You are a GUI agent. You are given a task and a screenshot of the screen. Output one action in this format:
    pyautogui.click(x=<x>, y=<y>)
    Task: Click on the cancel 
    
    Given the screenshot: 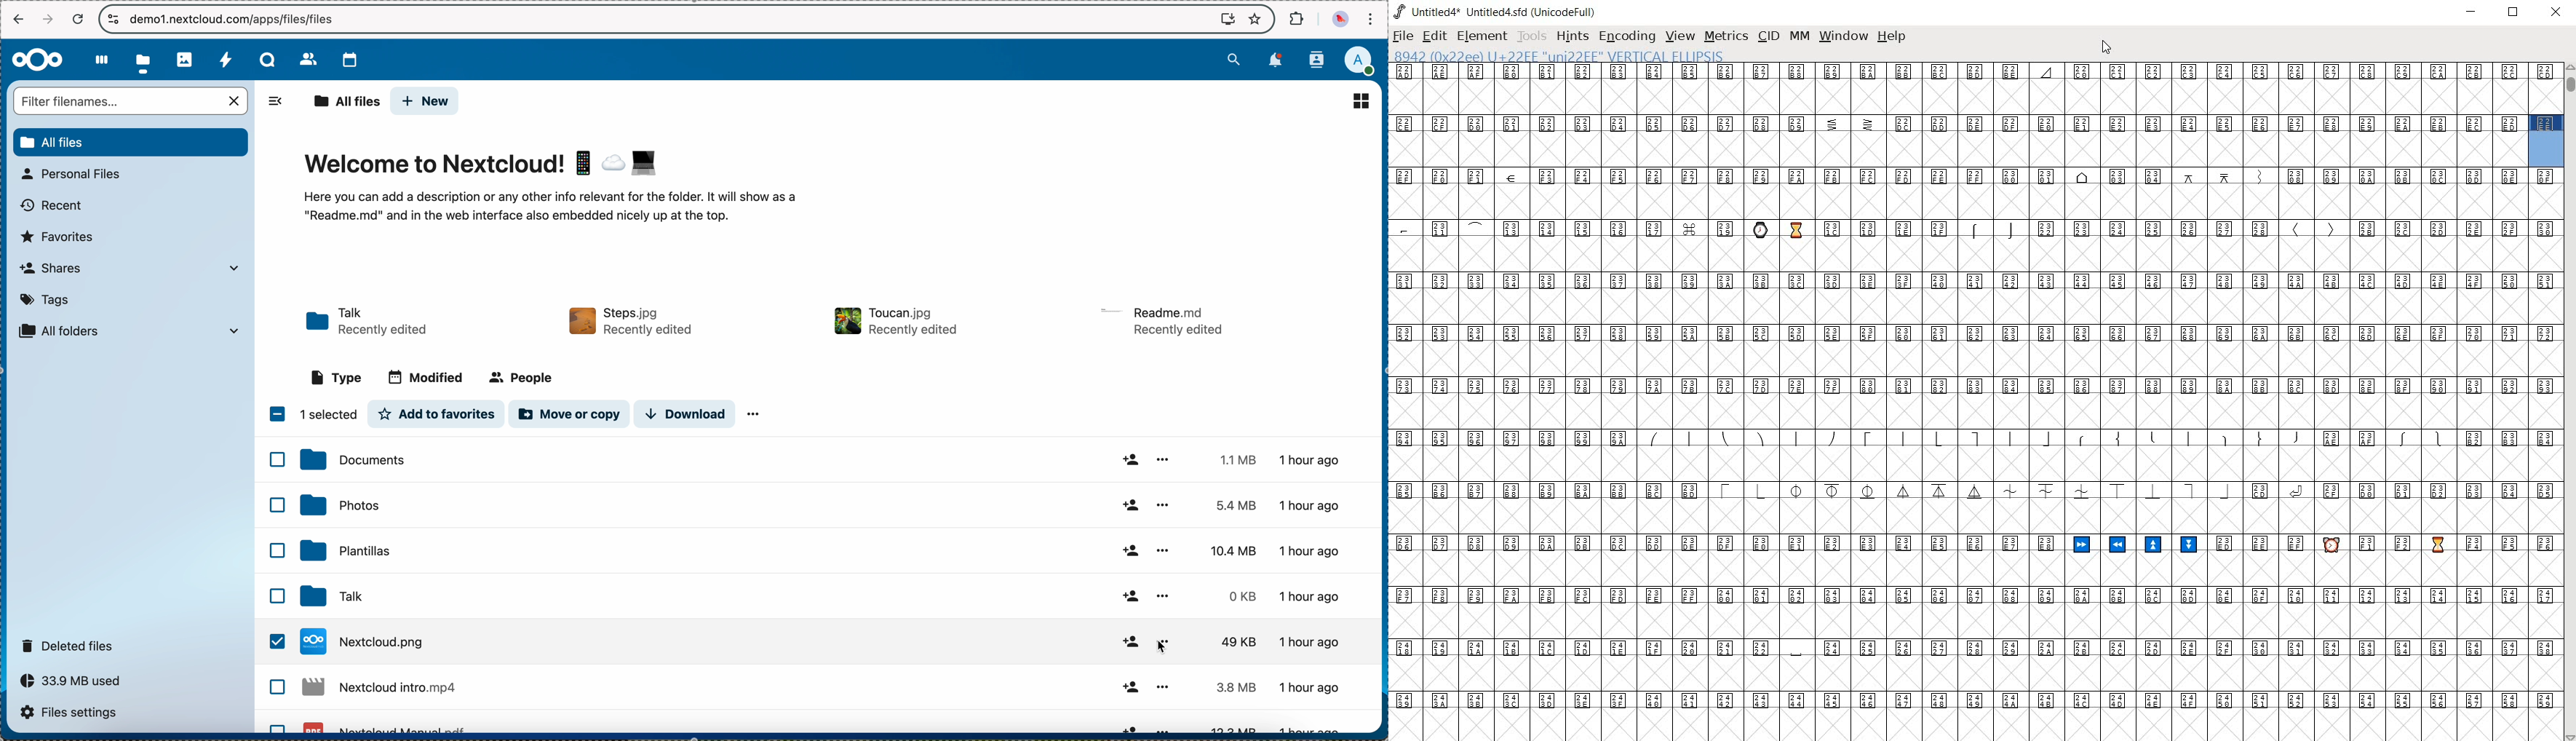 What is the action you would take?
    pyautogui.click(x=78, y=19)
    